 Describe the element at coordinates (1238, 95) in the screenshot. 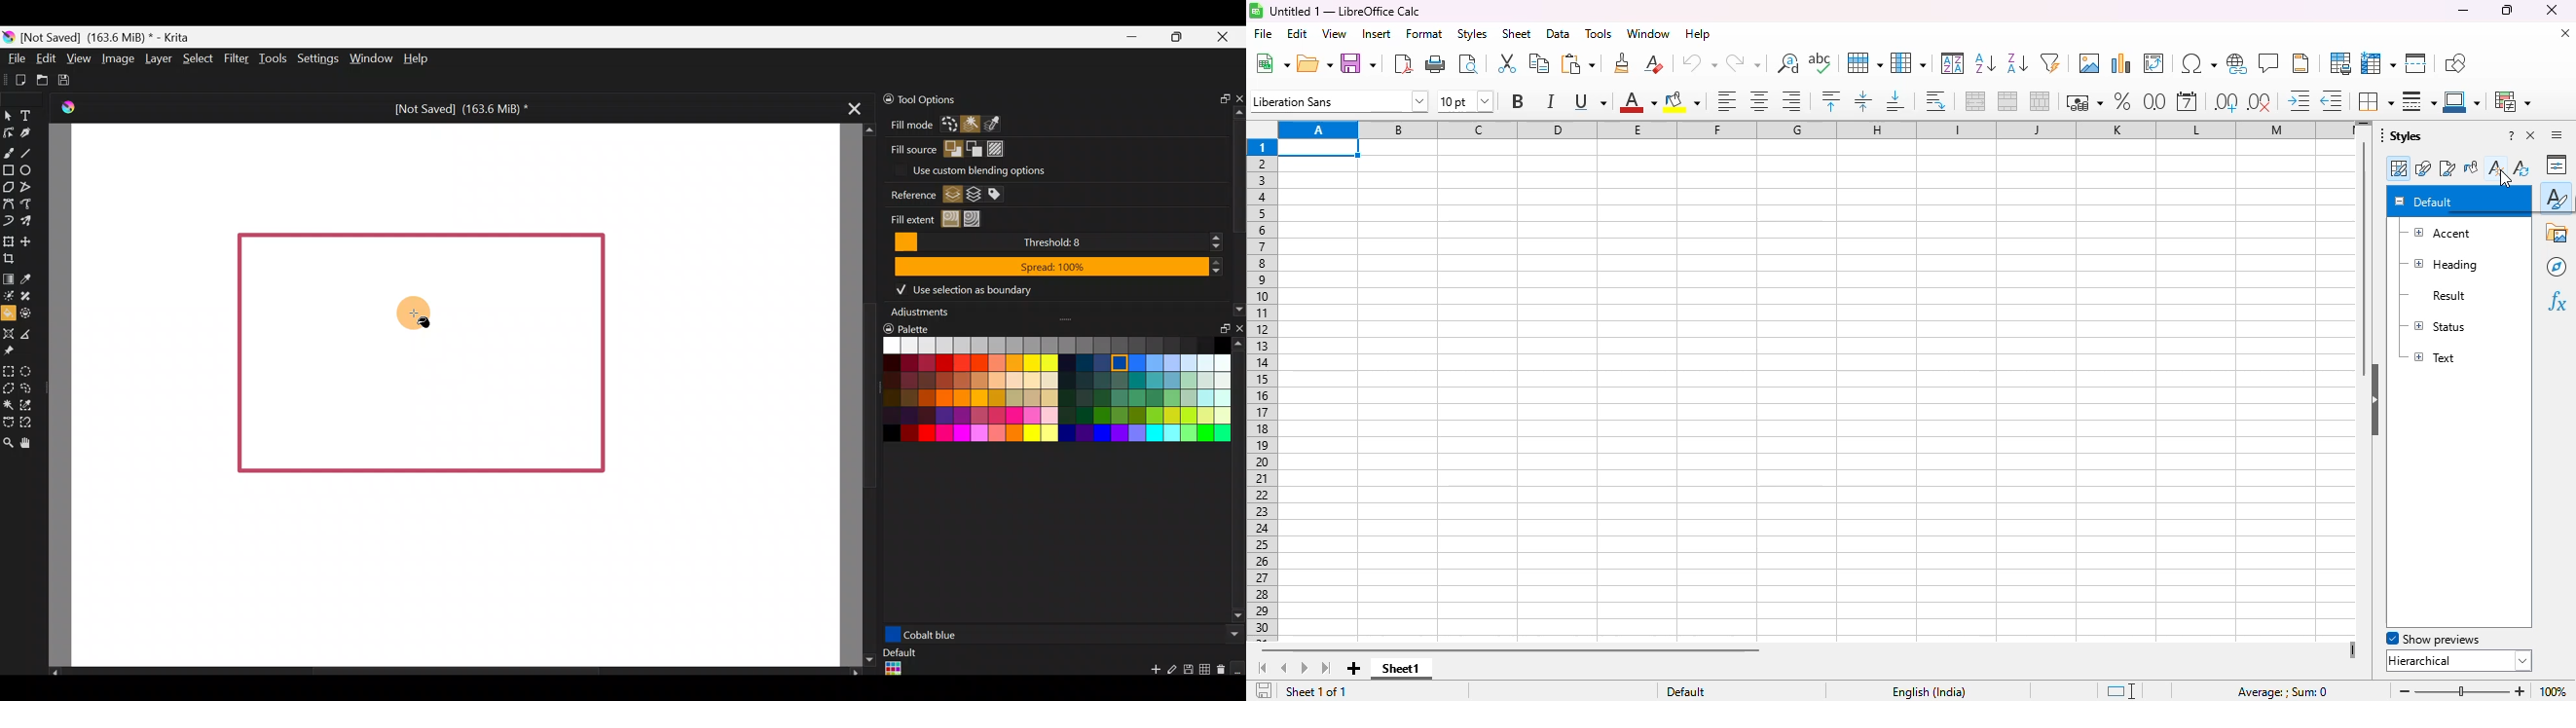

I see `Close docker` at that location.